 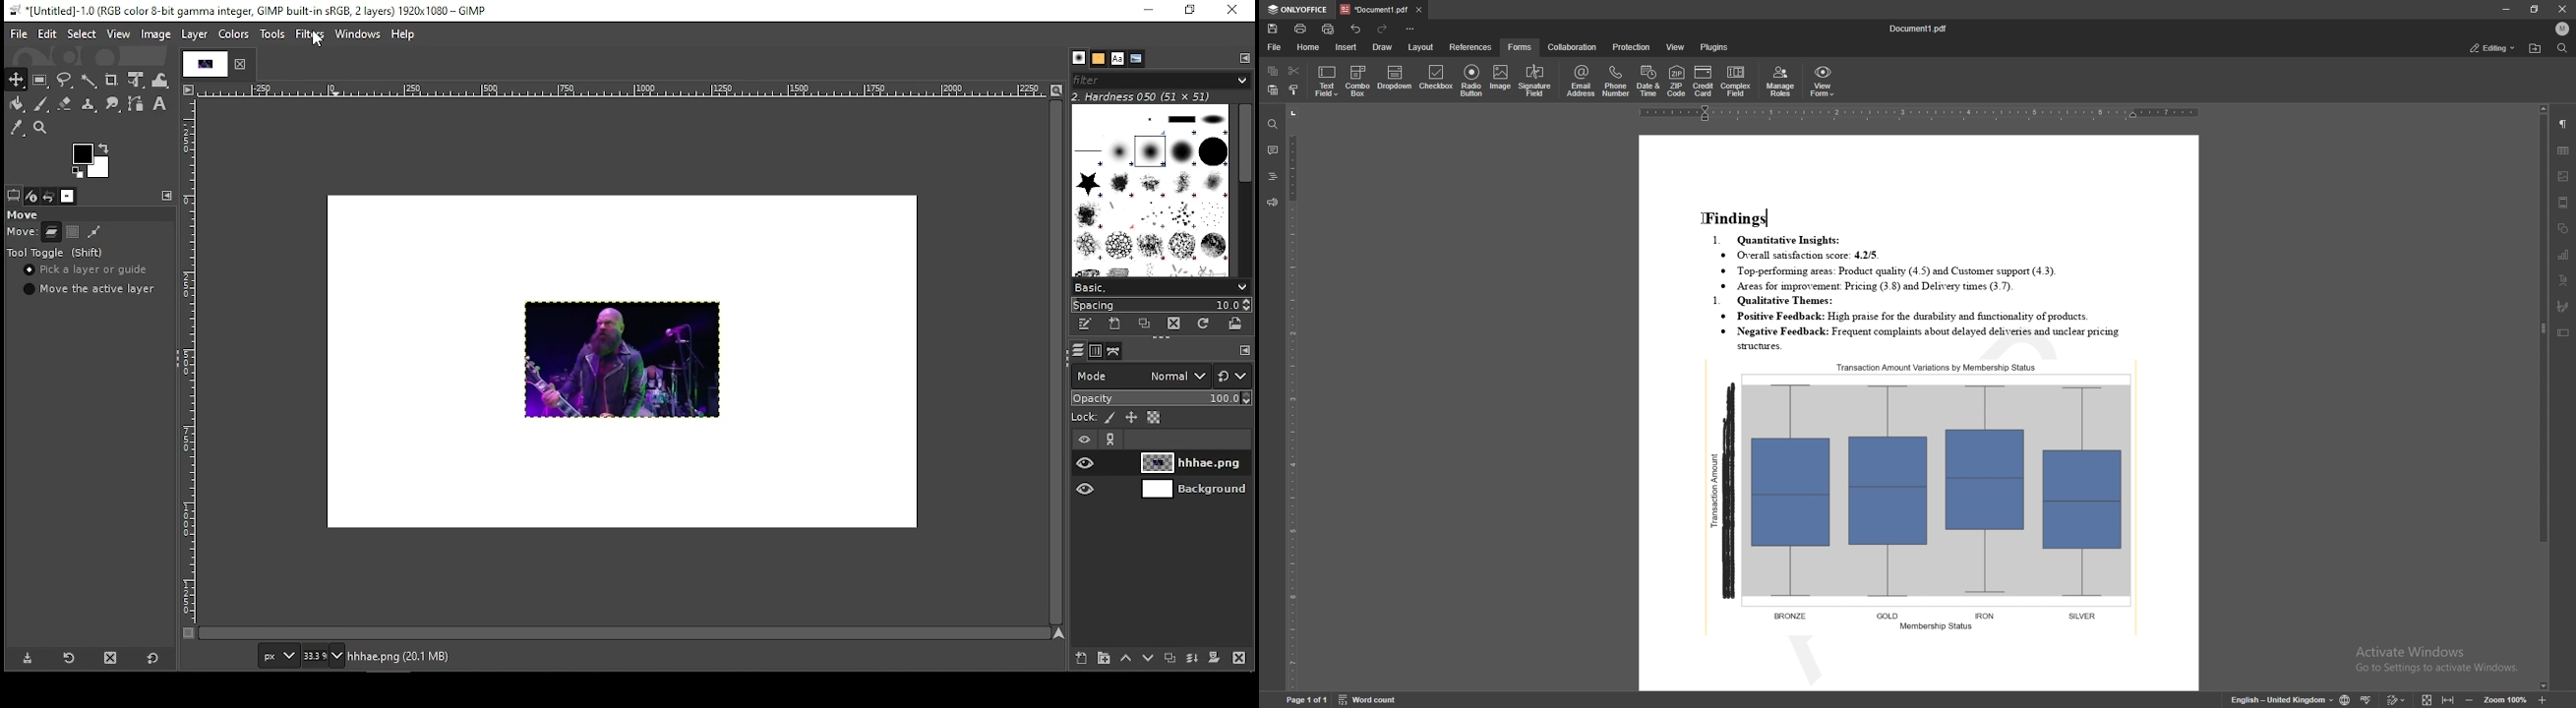 I want to click on graph, so click(x=1924, y=494).